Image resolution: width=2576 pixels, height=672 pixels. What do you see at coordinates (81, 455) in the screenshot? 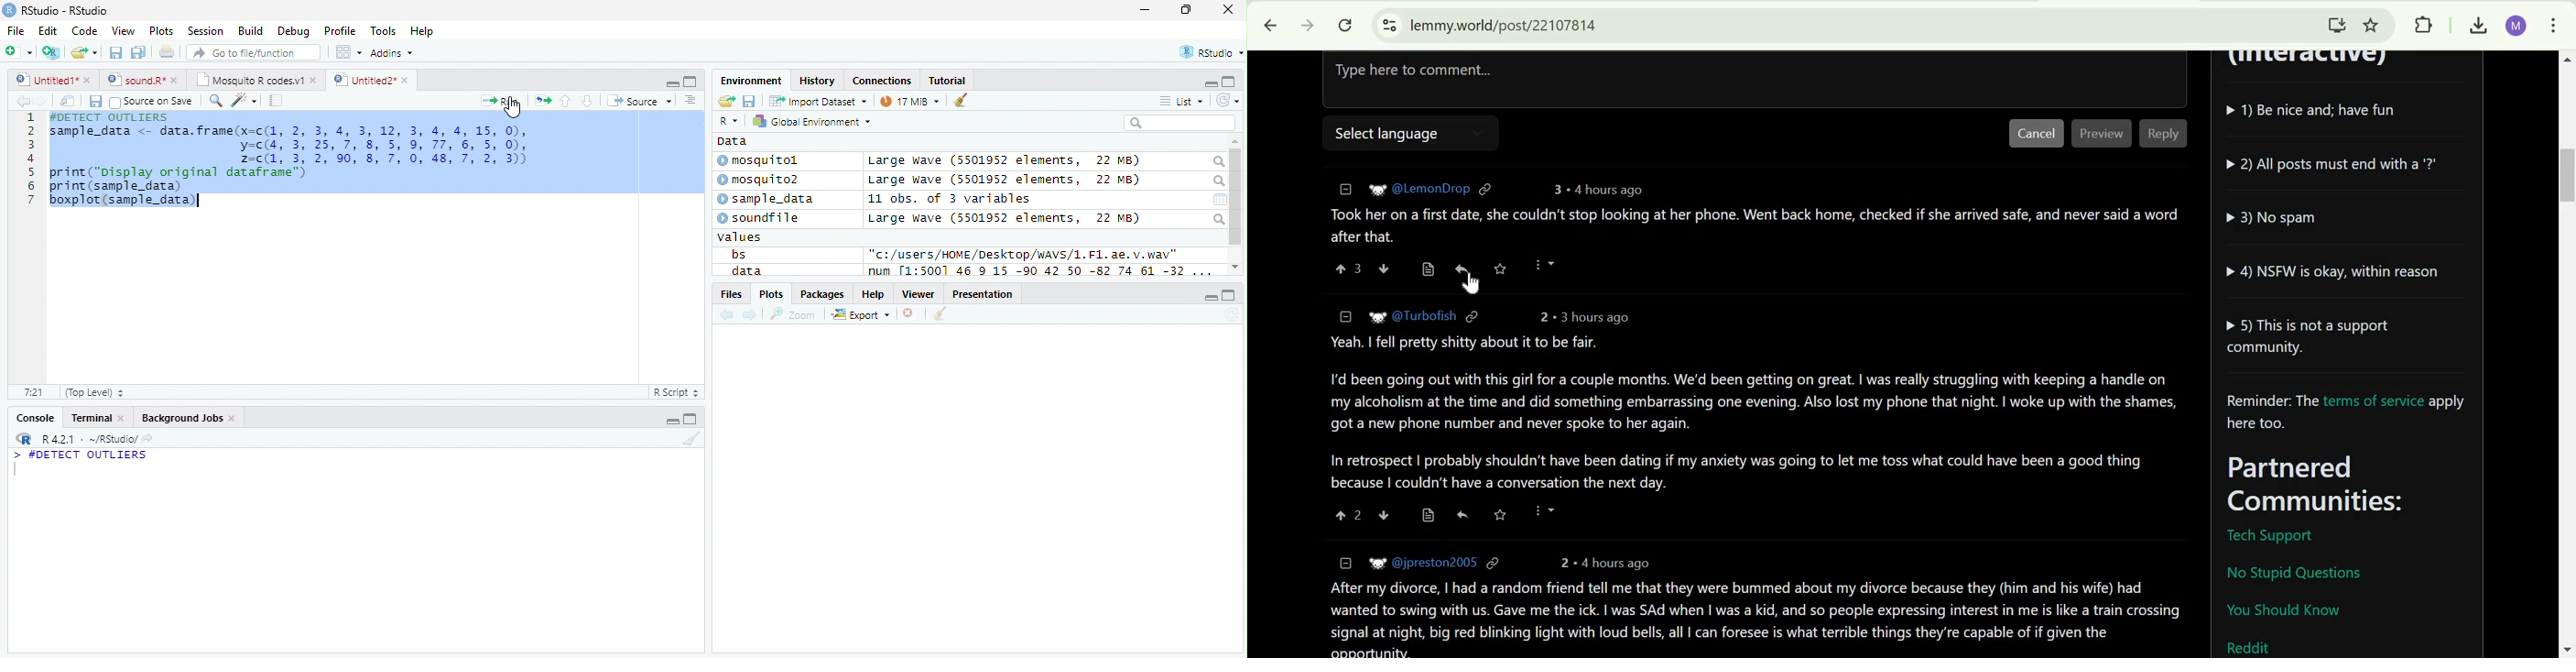
I see `#DETECT OUTLIERS` at bounding box center [81, 455].